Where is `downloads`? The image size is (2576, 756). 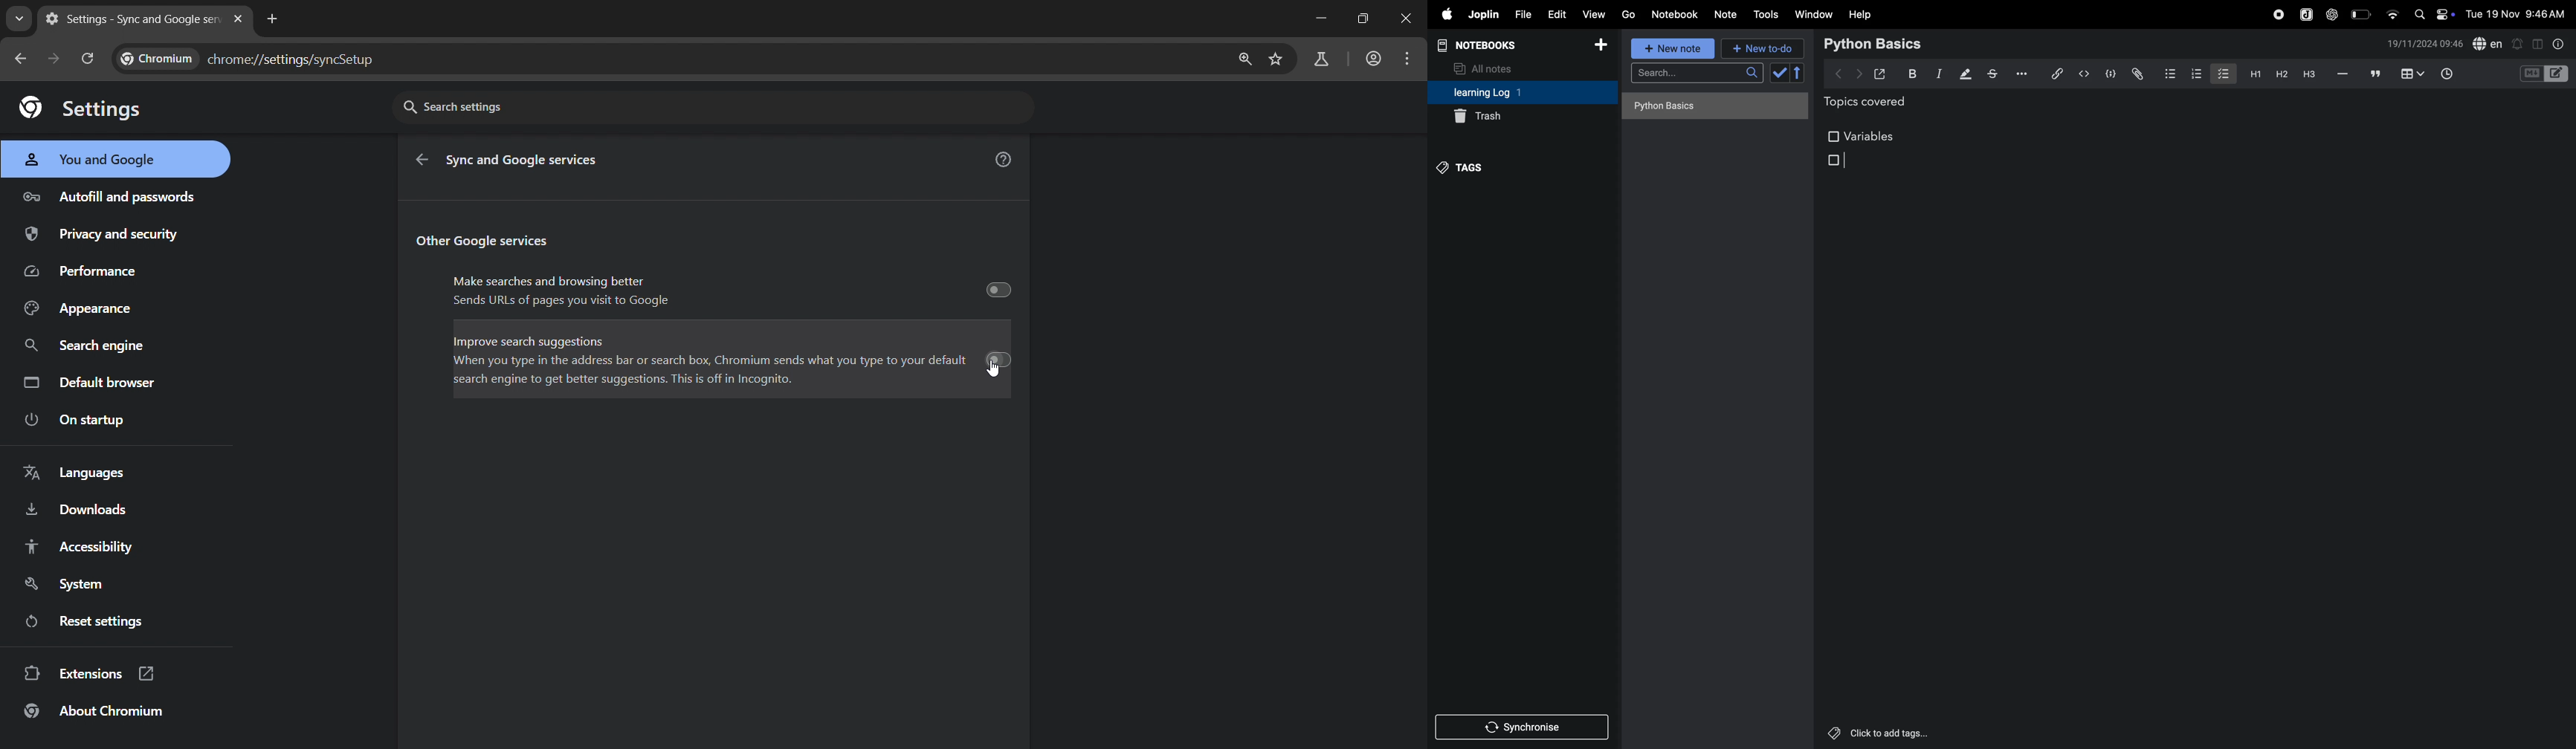 downloads is located at coordinates (80, 509).